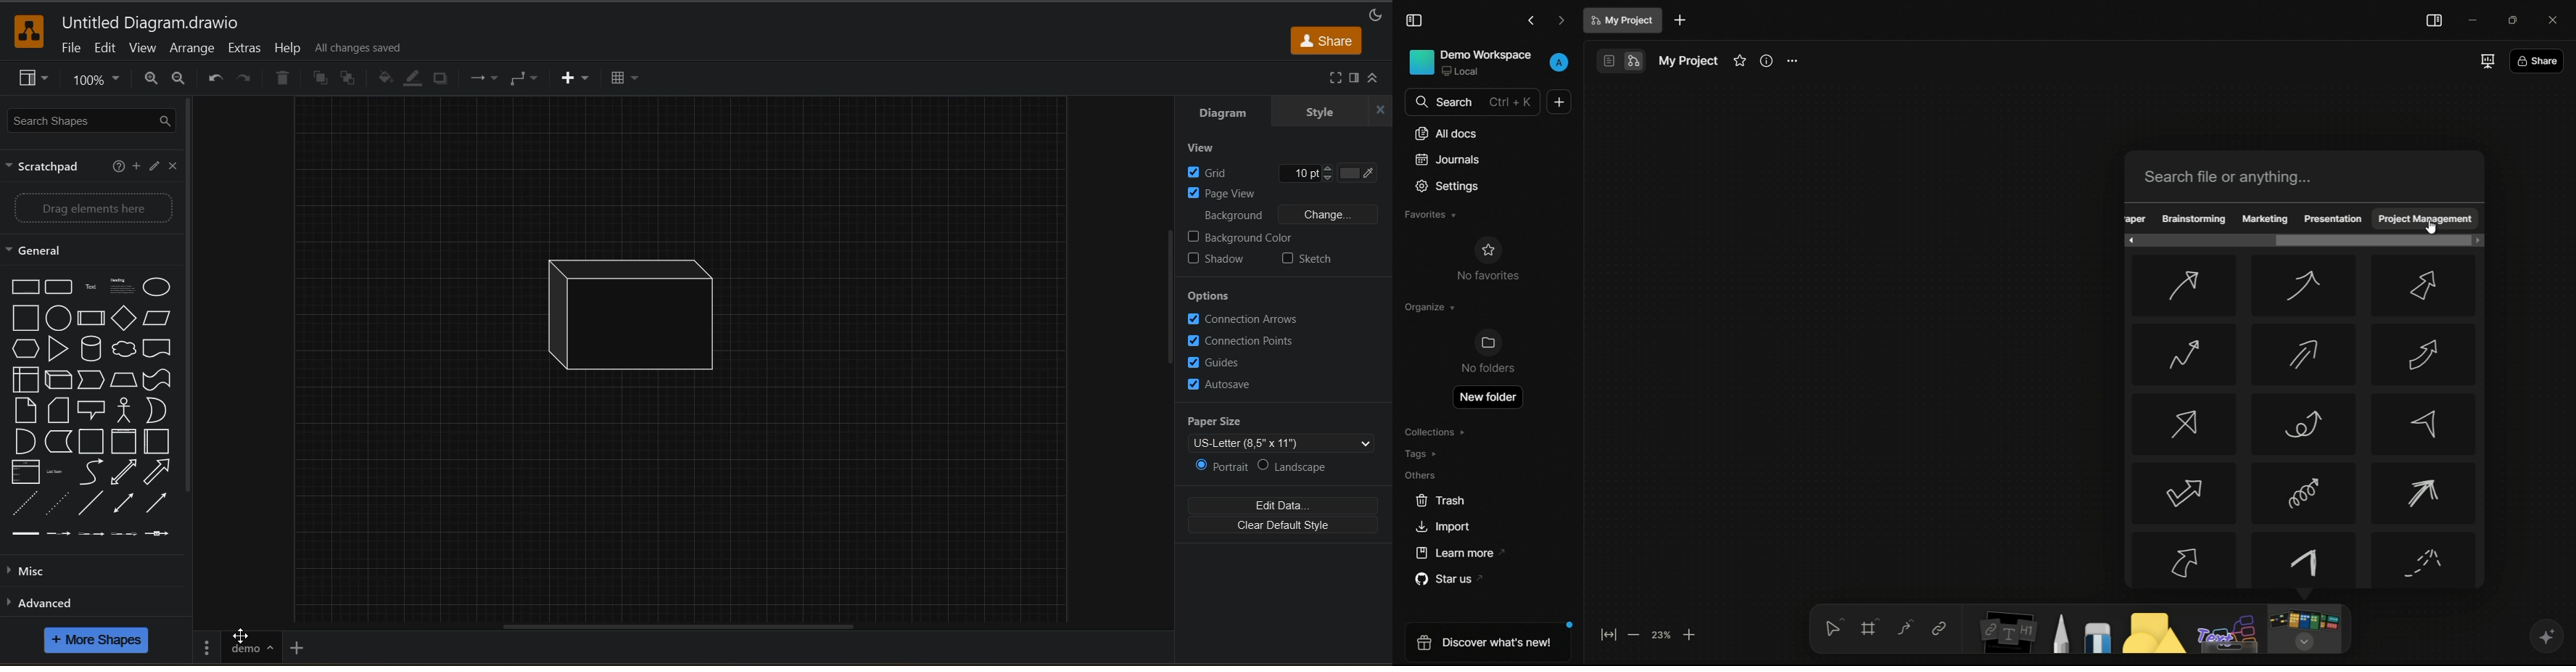  What do you see at coordinates (1739, 60) in the screenshot?
I see `favorites` at bounding box center [1739, 60].